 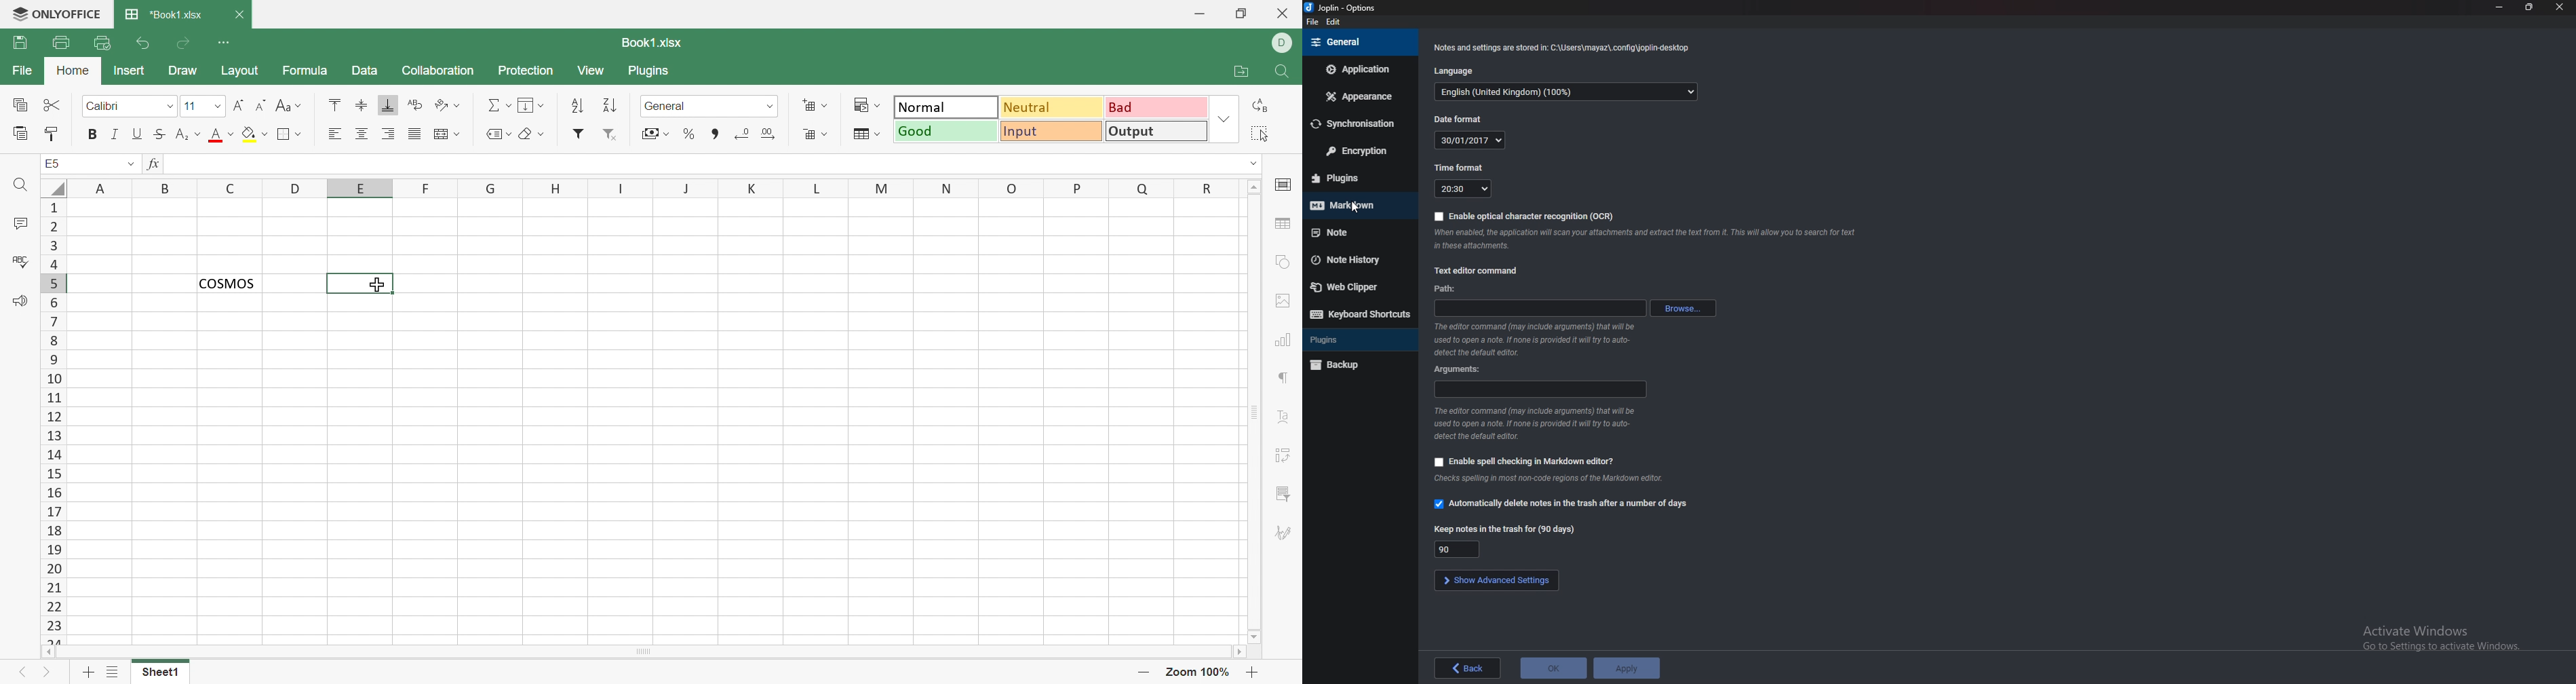 What do you see at coordinates (1255, 412) in the screenshot?
I see `Scroll bar` at bounding box center [1255, 412].